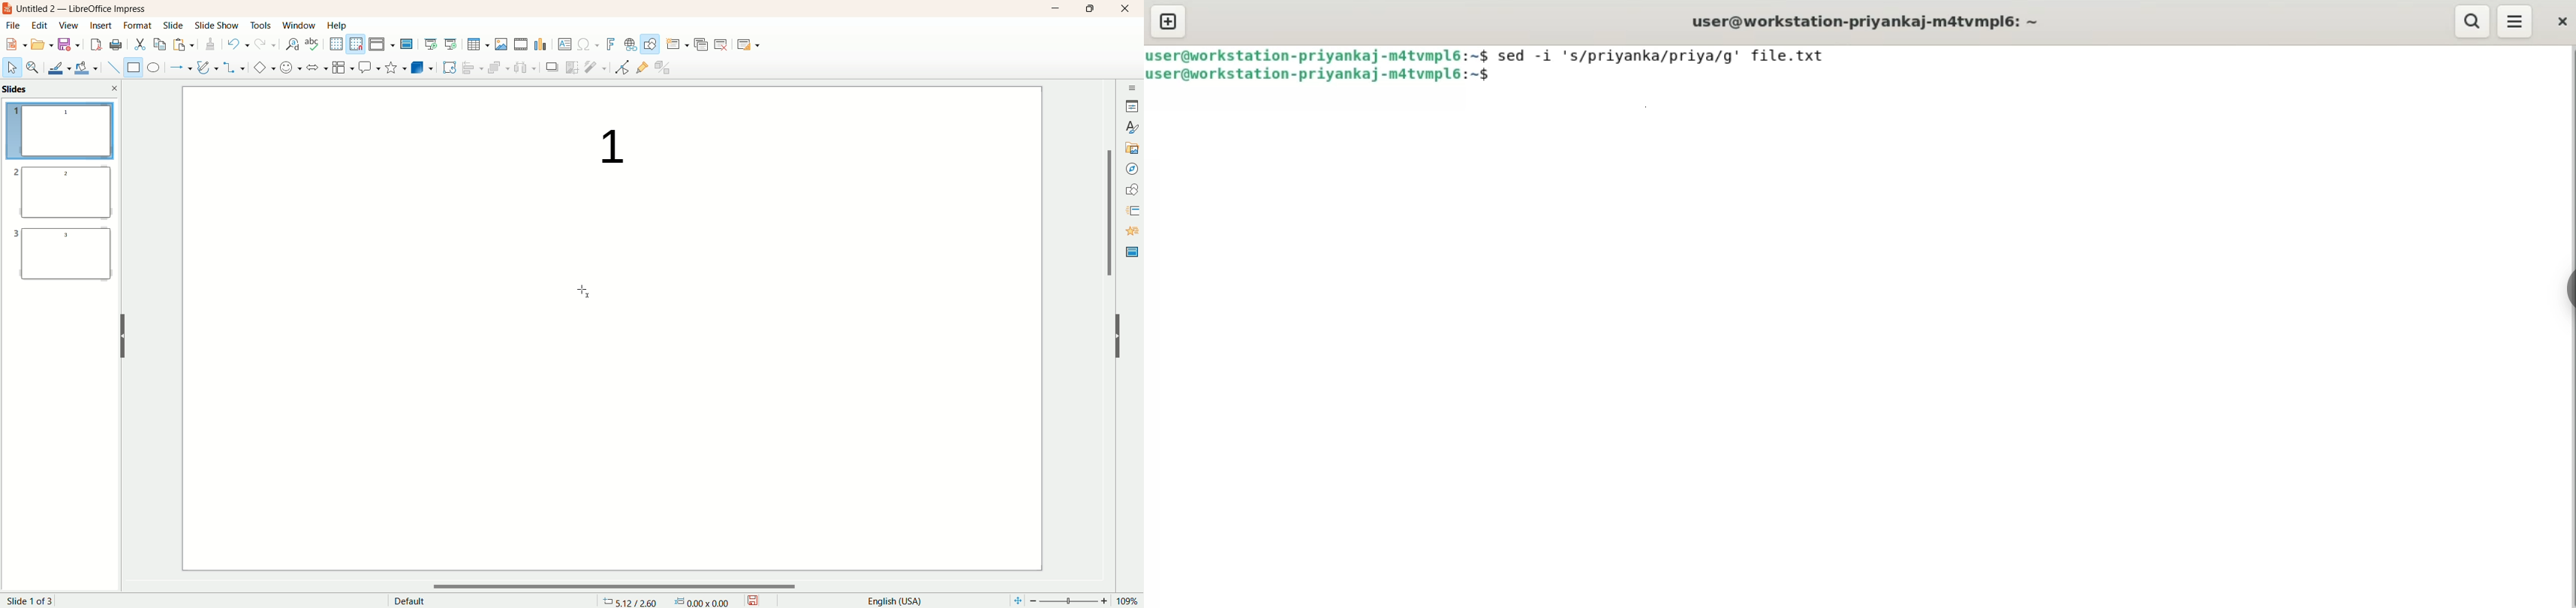 This screenshot has height=616, width=2576. What do you see at coordinates (12, 70) in the screenshot?
I see `select` at bounding box center [12, 70].